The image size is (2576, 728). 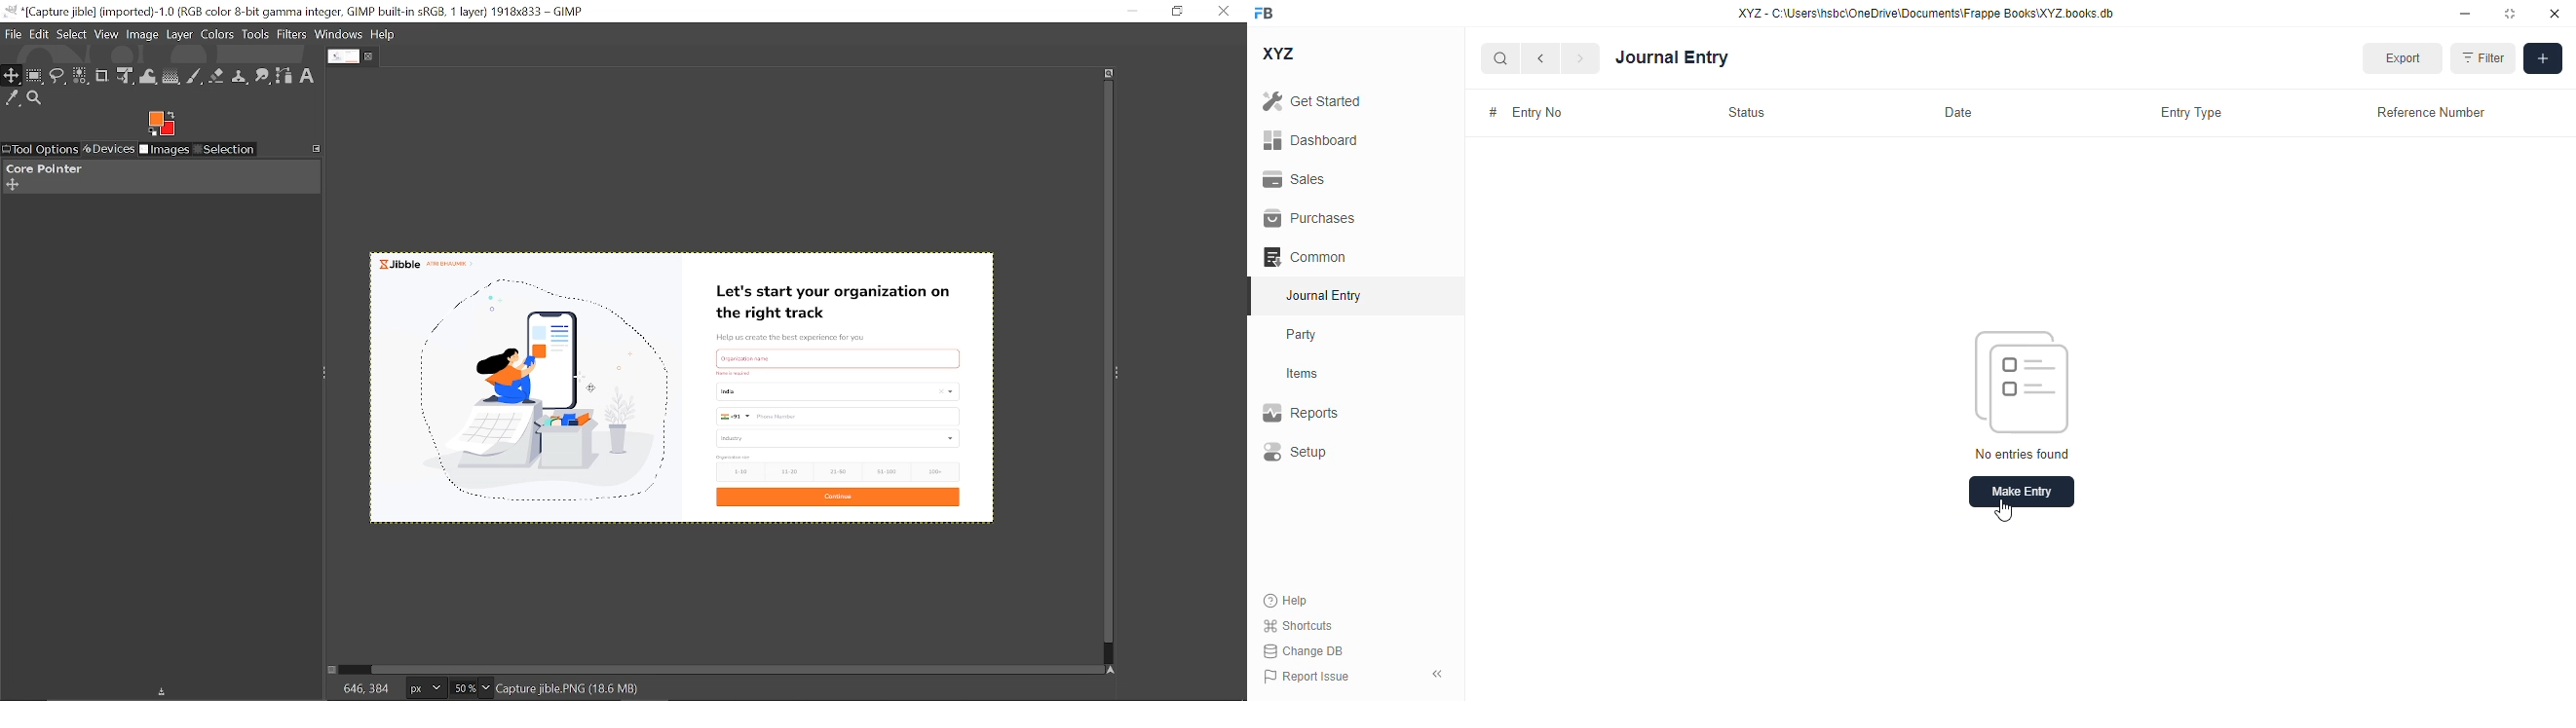 What do you see at coordinates (1499, 58) in the screenshot?
I see `search` at bounding box center [1499, 58].